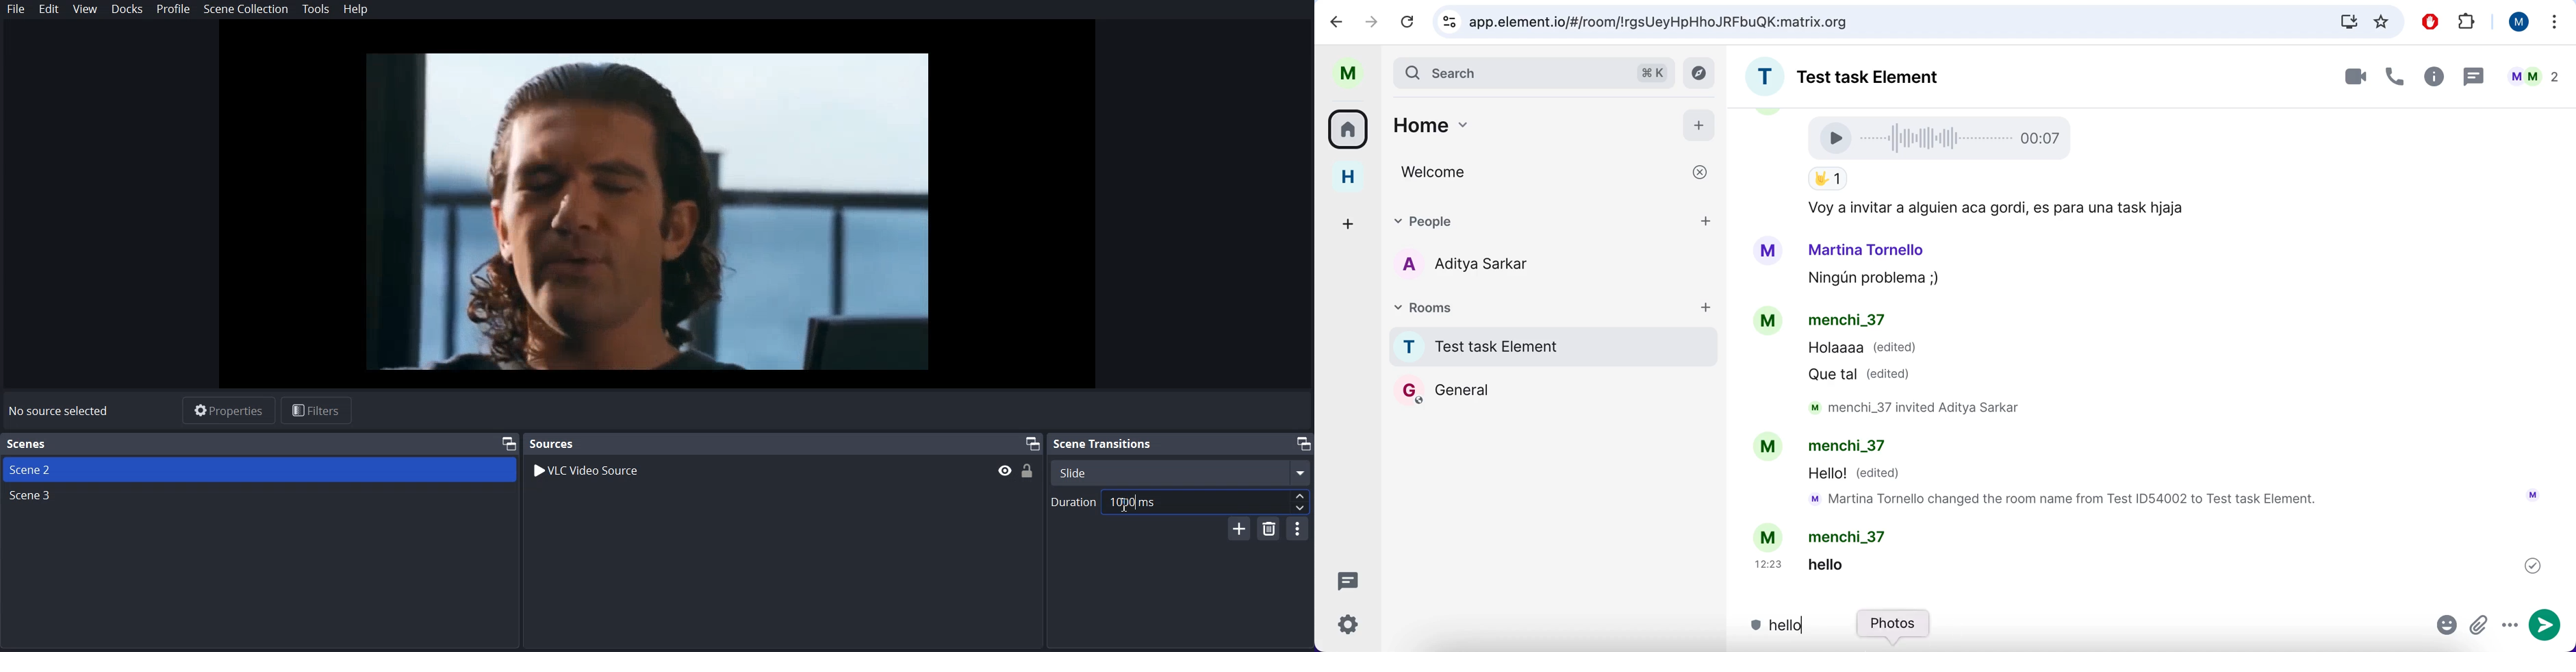  Describe the element at coordinates (60, 412) in the screenshot. I see `No source selected` at that location.